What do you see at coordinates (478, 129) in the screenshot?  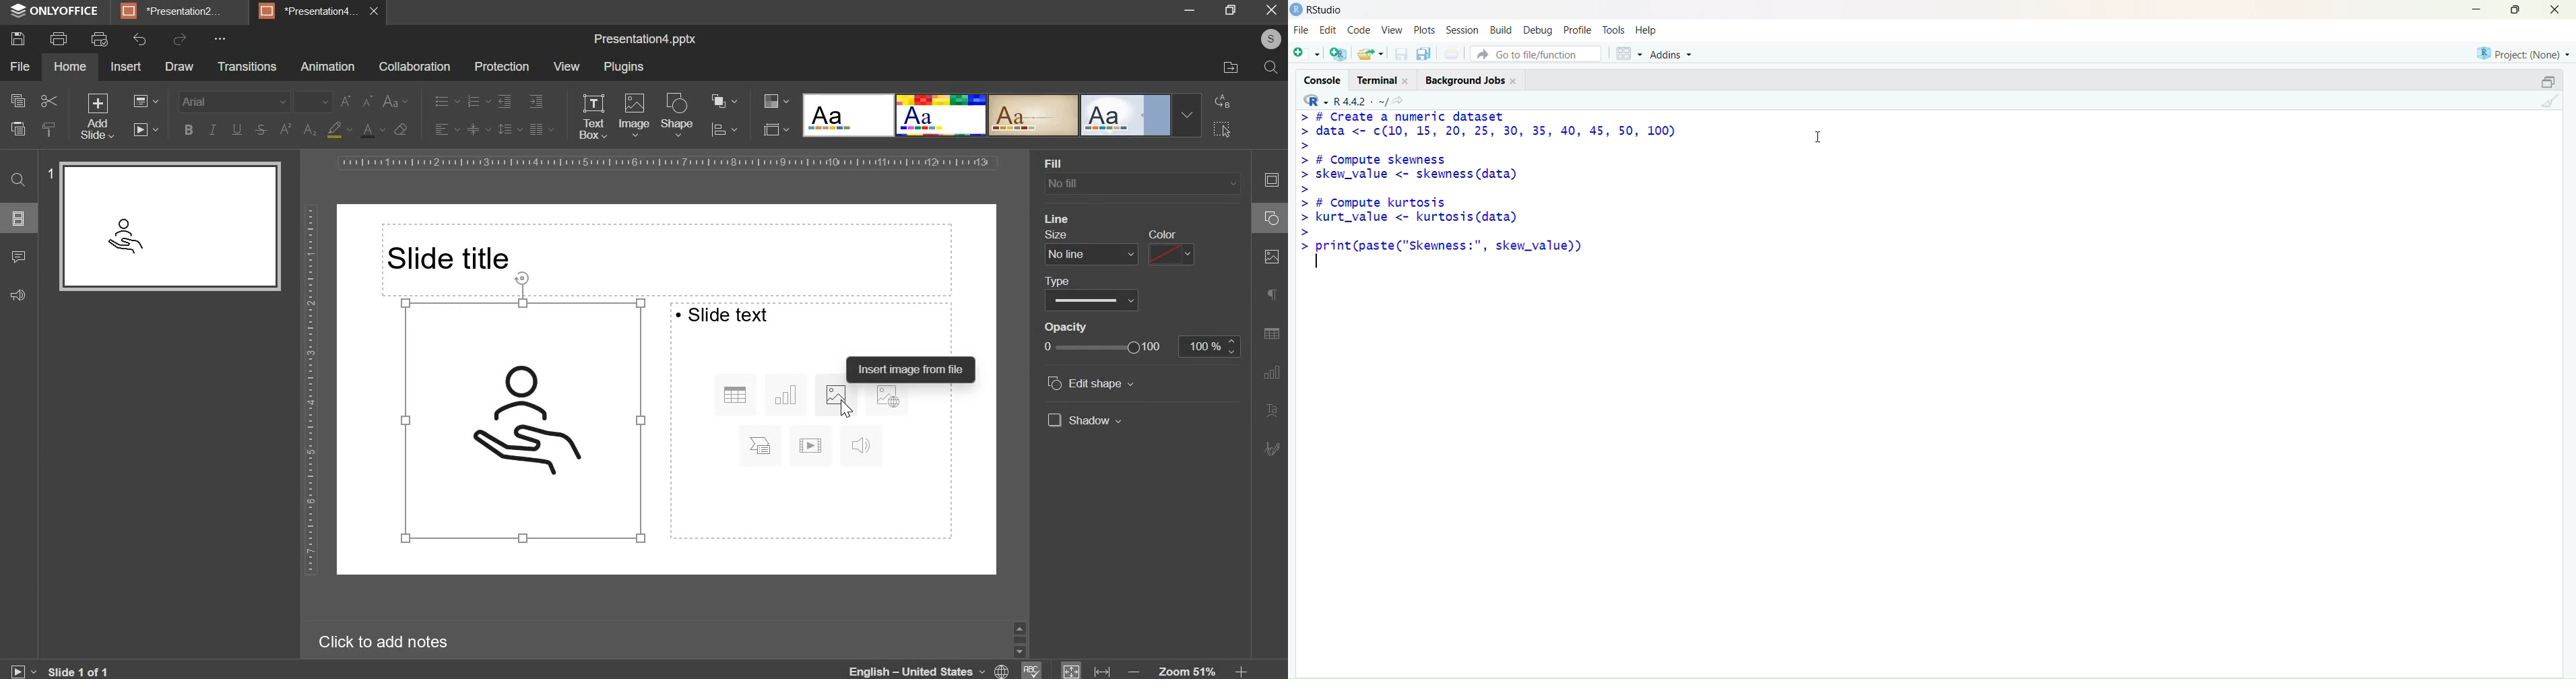 I see `vertical alignment` at bounding box center [478, 129].